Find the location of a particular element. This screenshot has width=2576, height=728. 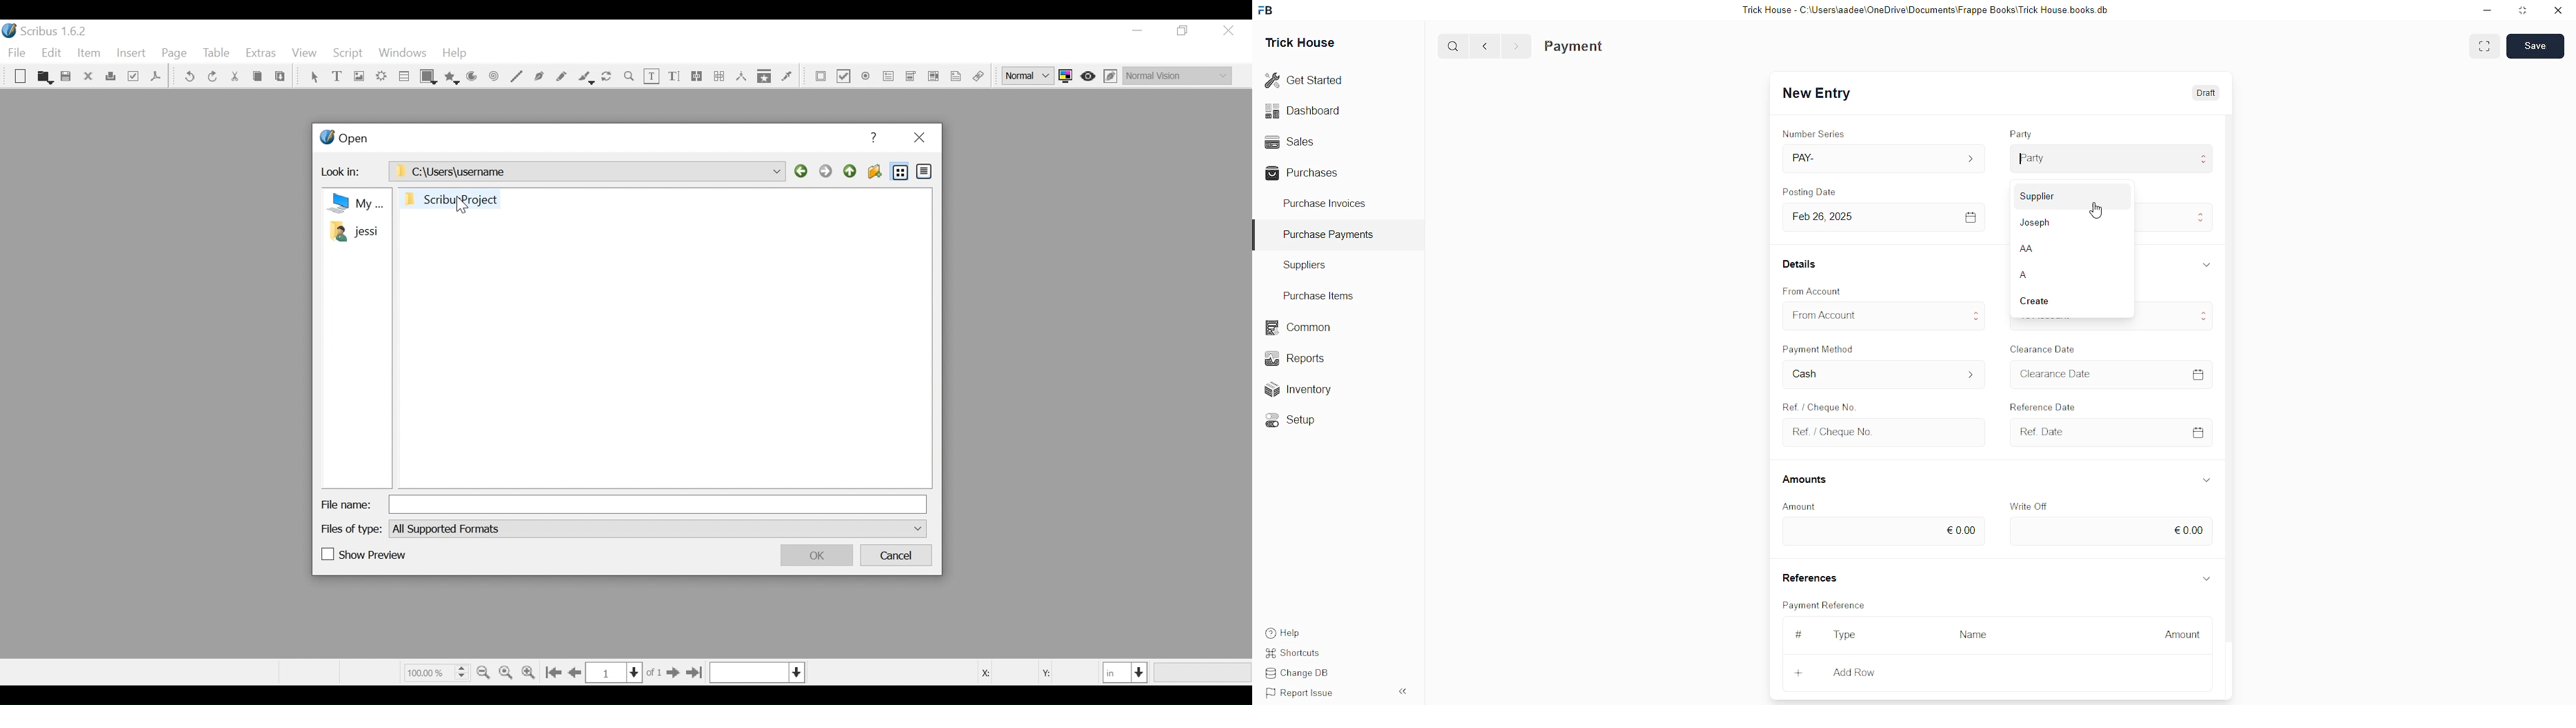

Save is located at coordinates (2534, 47).